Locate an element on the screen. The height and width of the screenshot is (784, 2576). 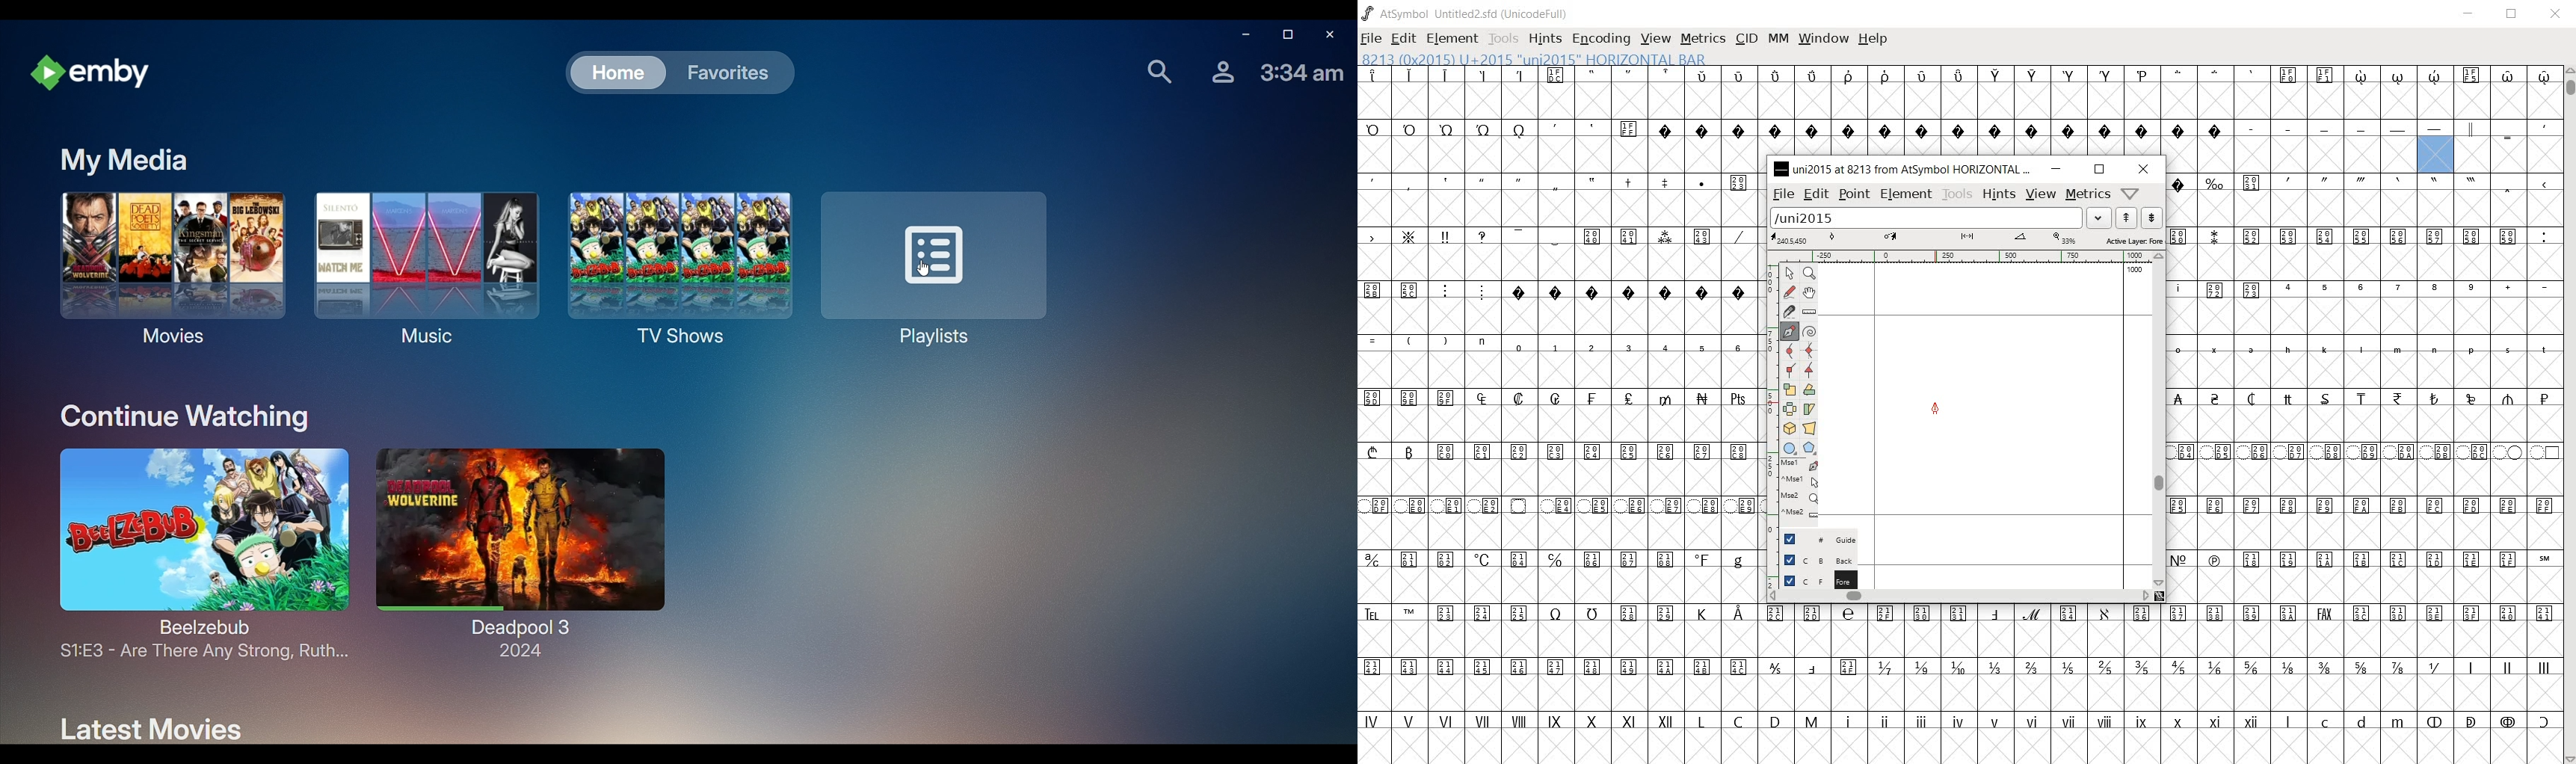
hints is located at coordinates (2000, 197).